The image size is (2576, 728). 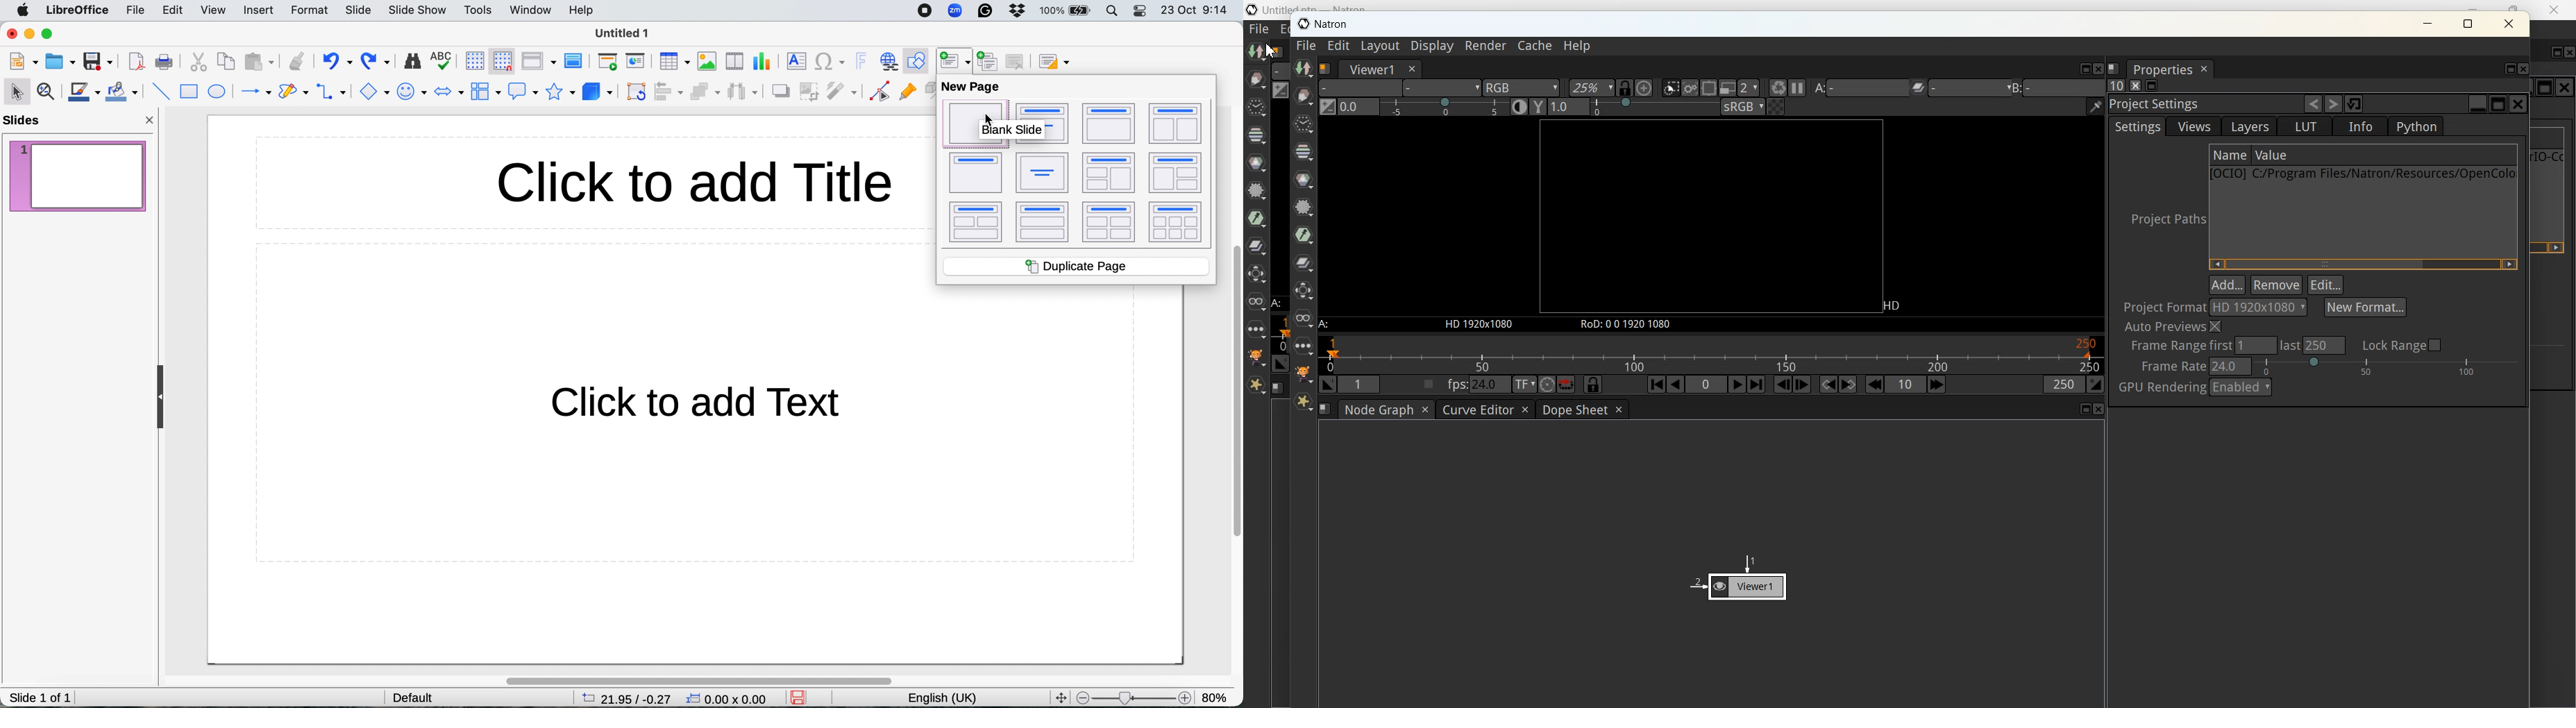 I want to click on stars and banners, so click(x=563, y=93).